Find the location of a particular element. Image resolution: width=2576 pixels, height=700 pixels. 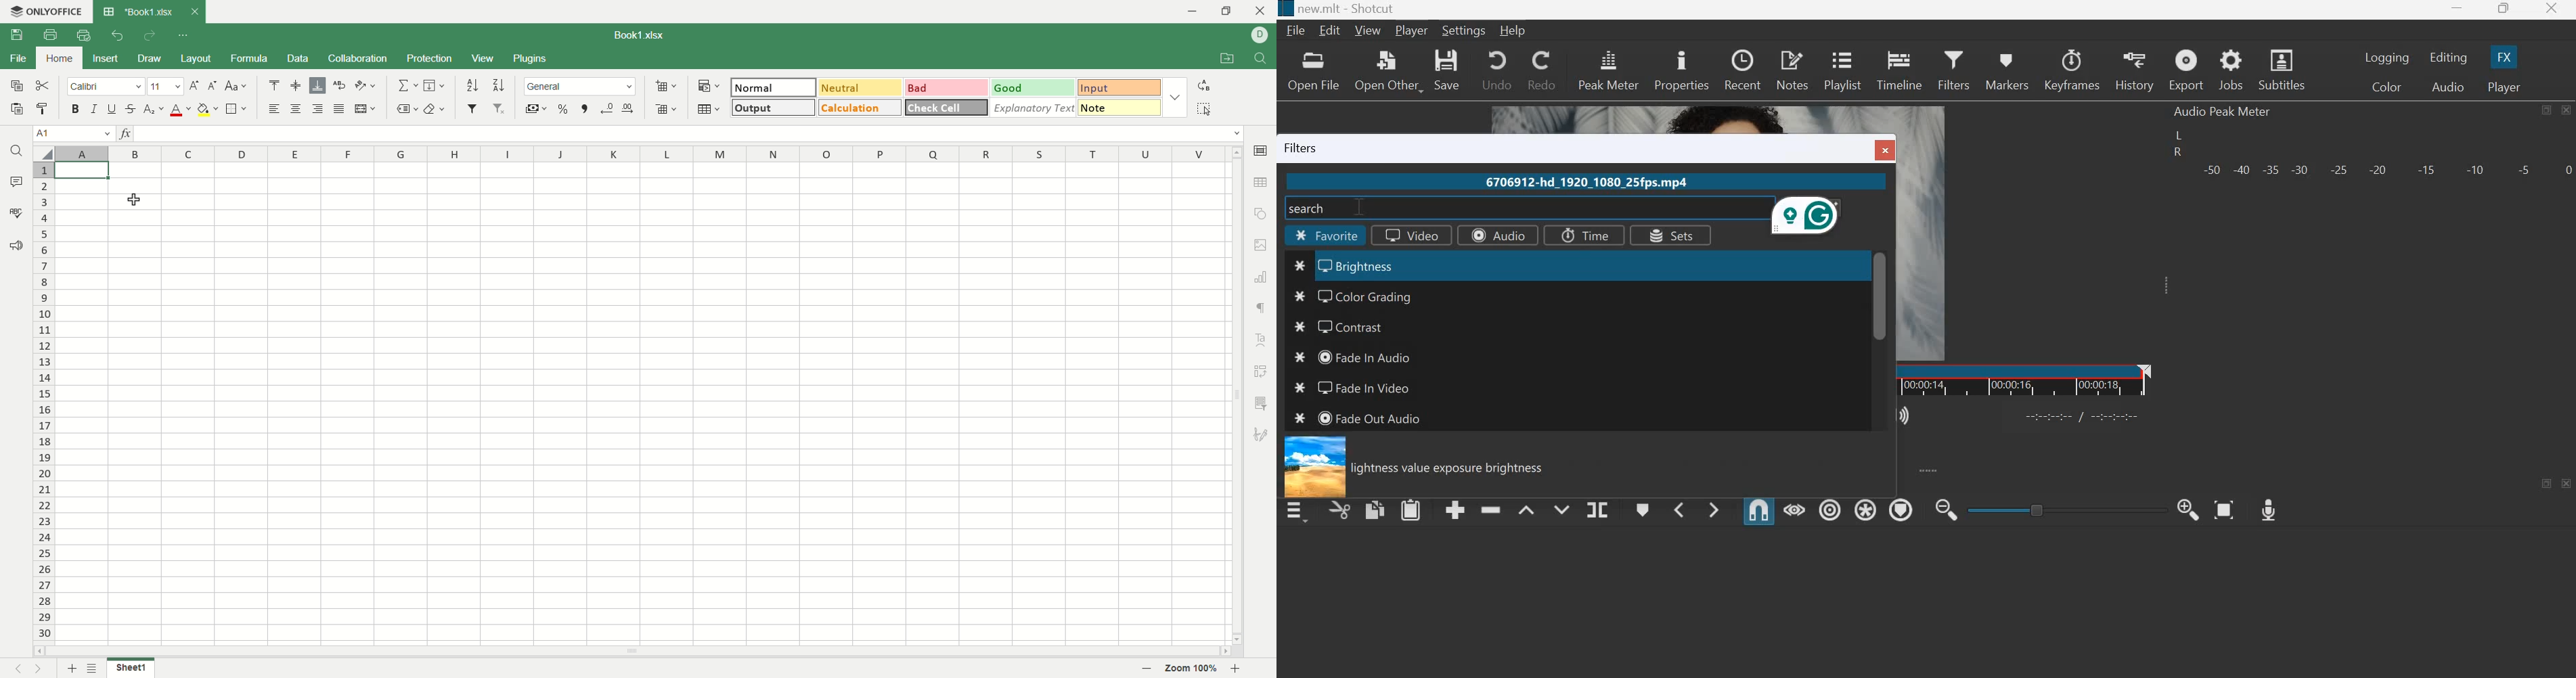

peak meter is located at coordinates (1609, 69).